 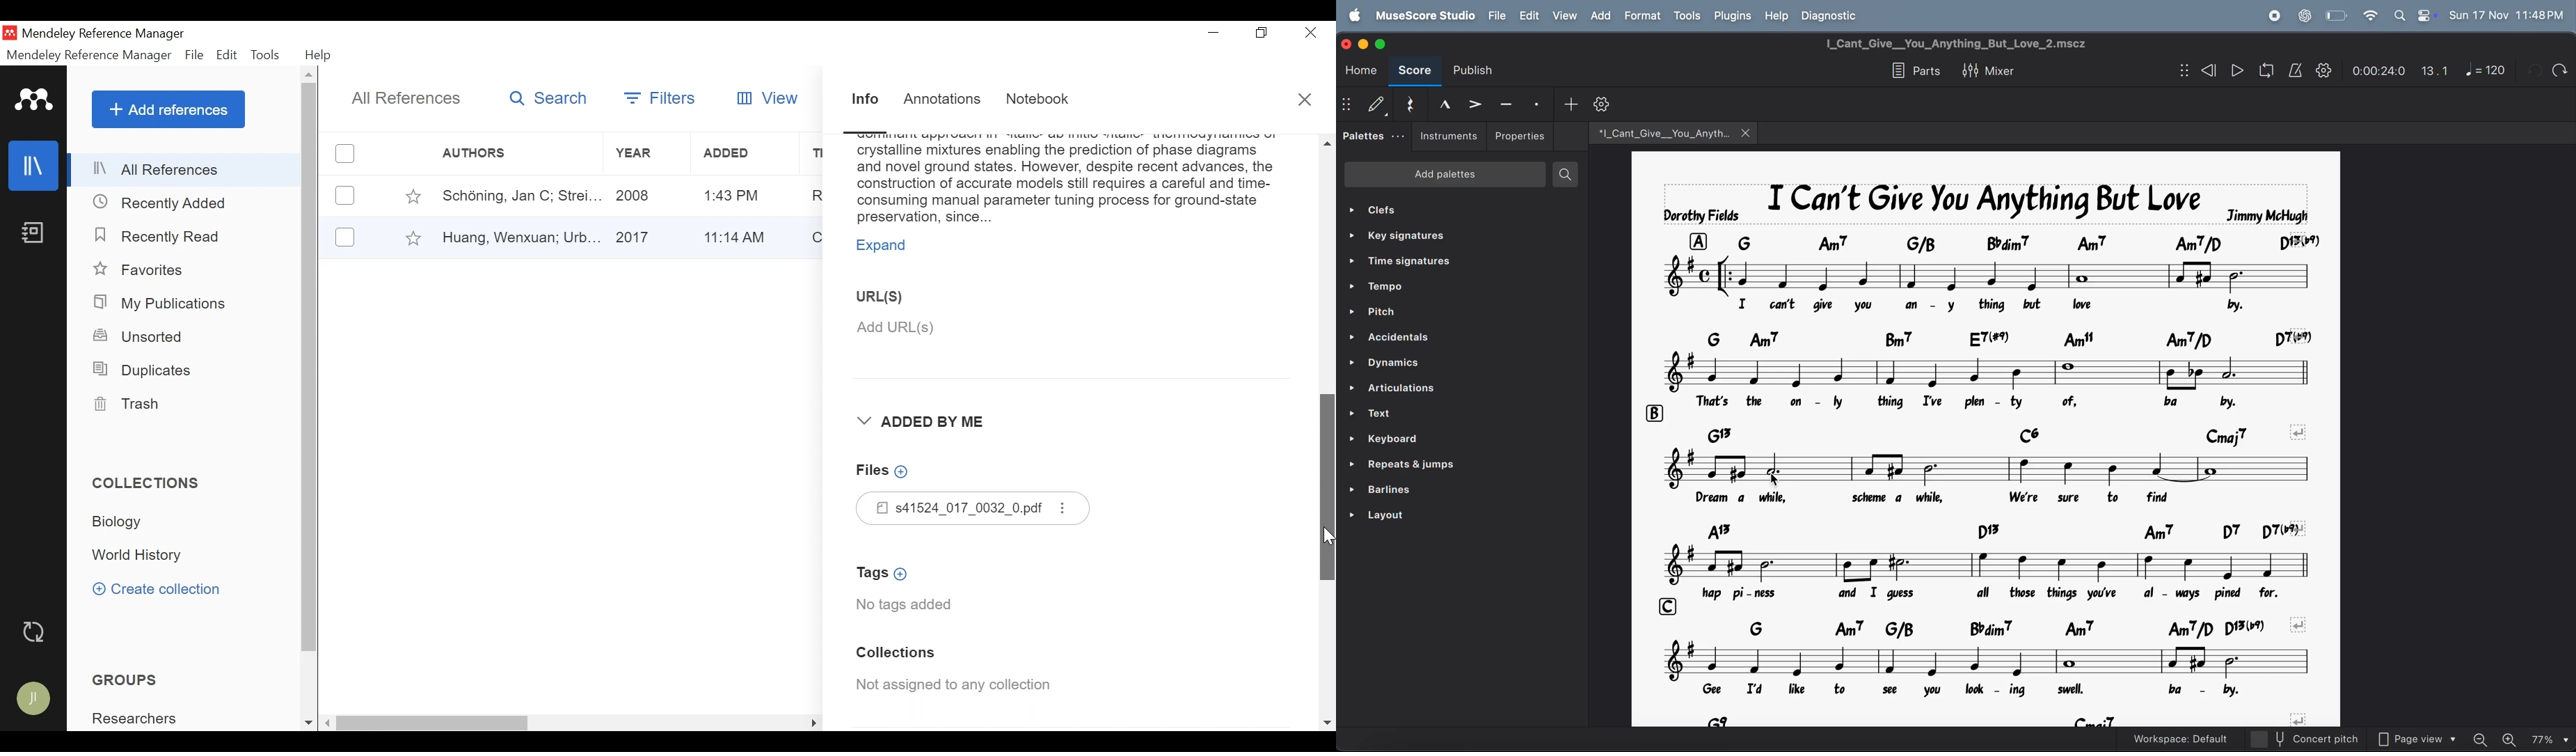 What do you see at coordinates (1985, 660) in the screenshot?
I see `notes` at bounding box center [1985, 660].